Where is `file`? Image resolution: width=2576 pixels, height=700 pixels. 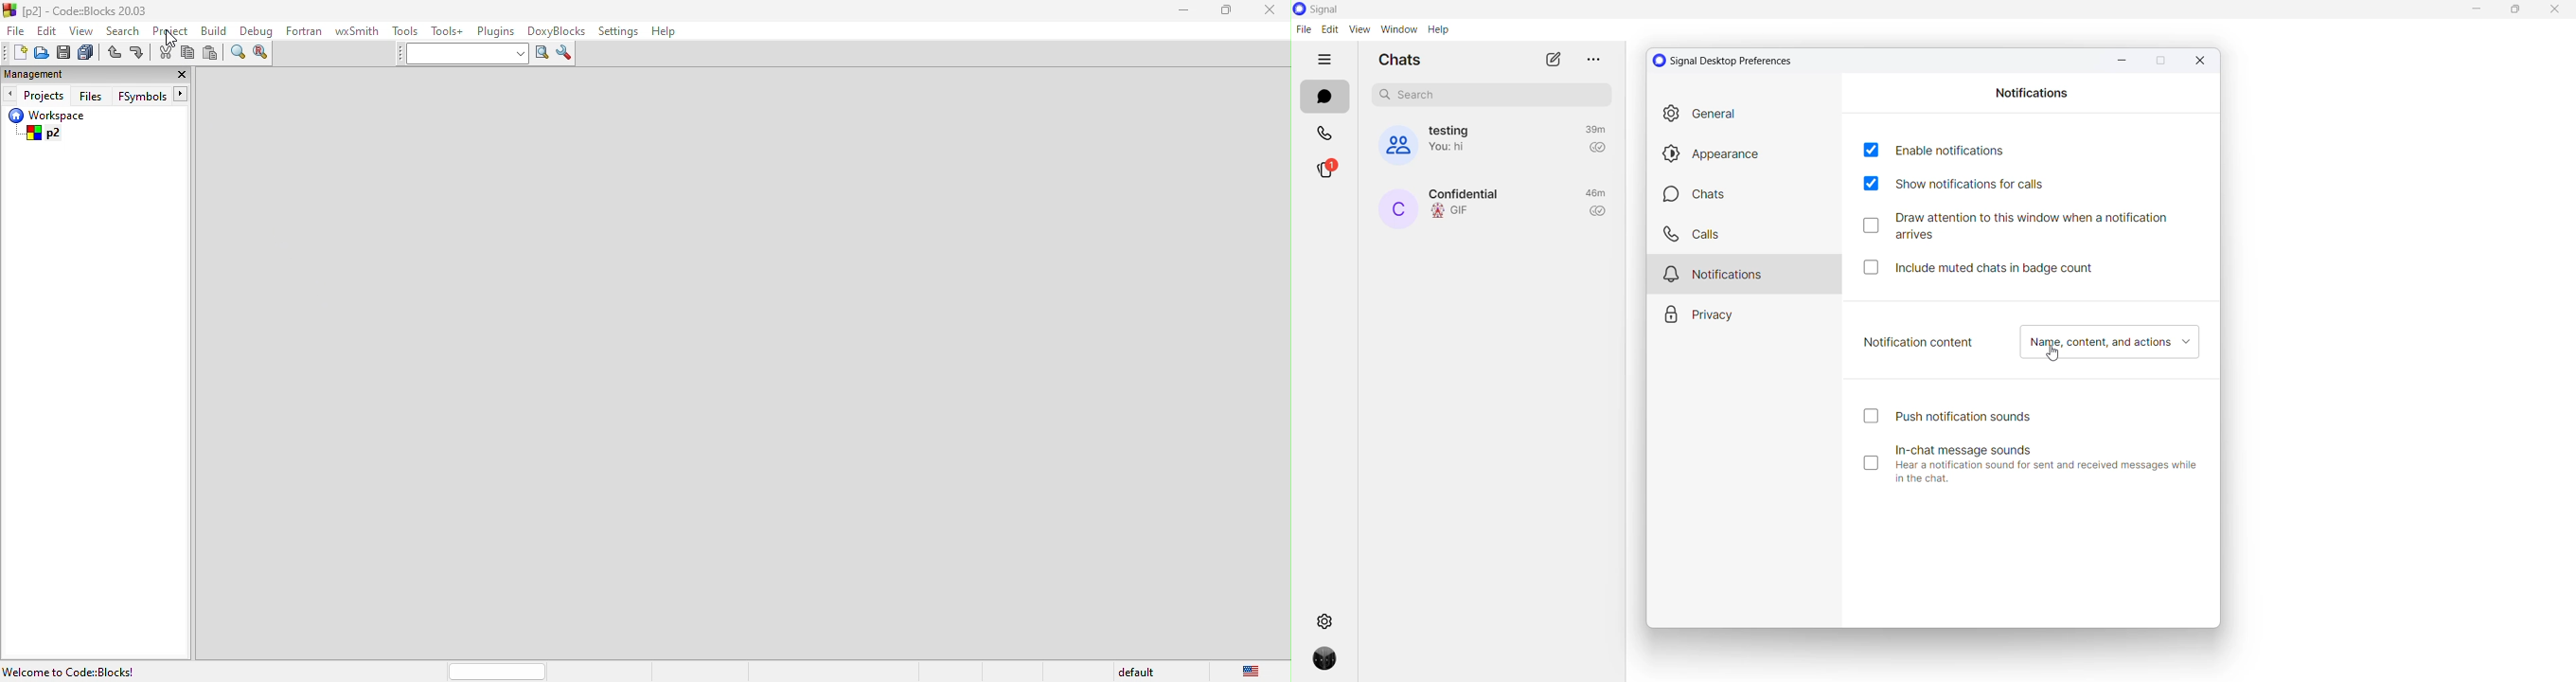
file is located at coordinates (17, 30).